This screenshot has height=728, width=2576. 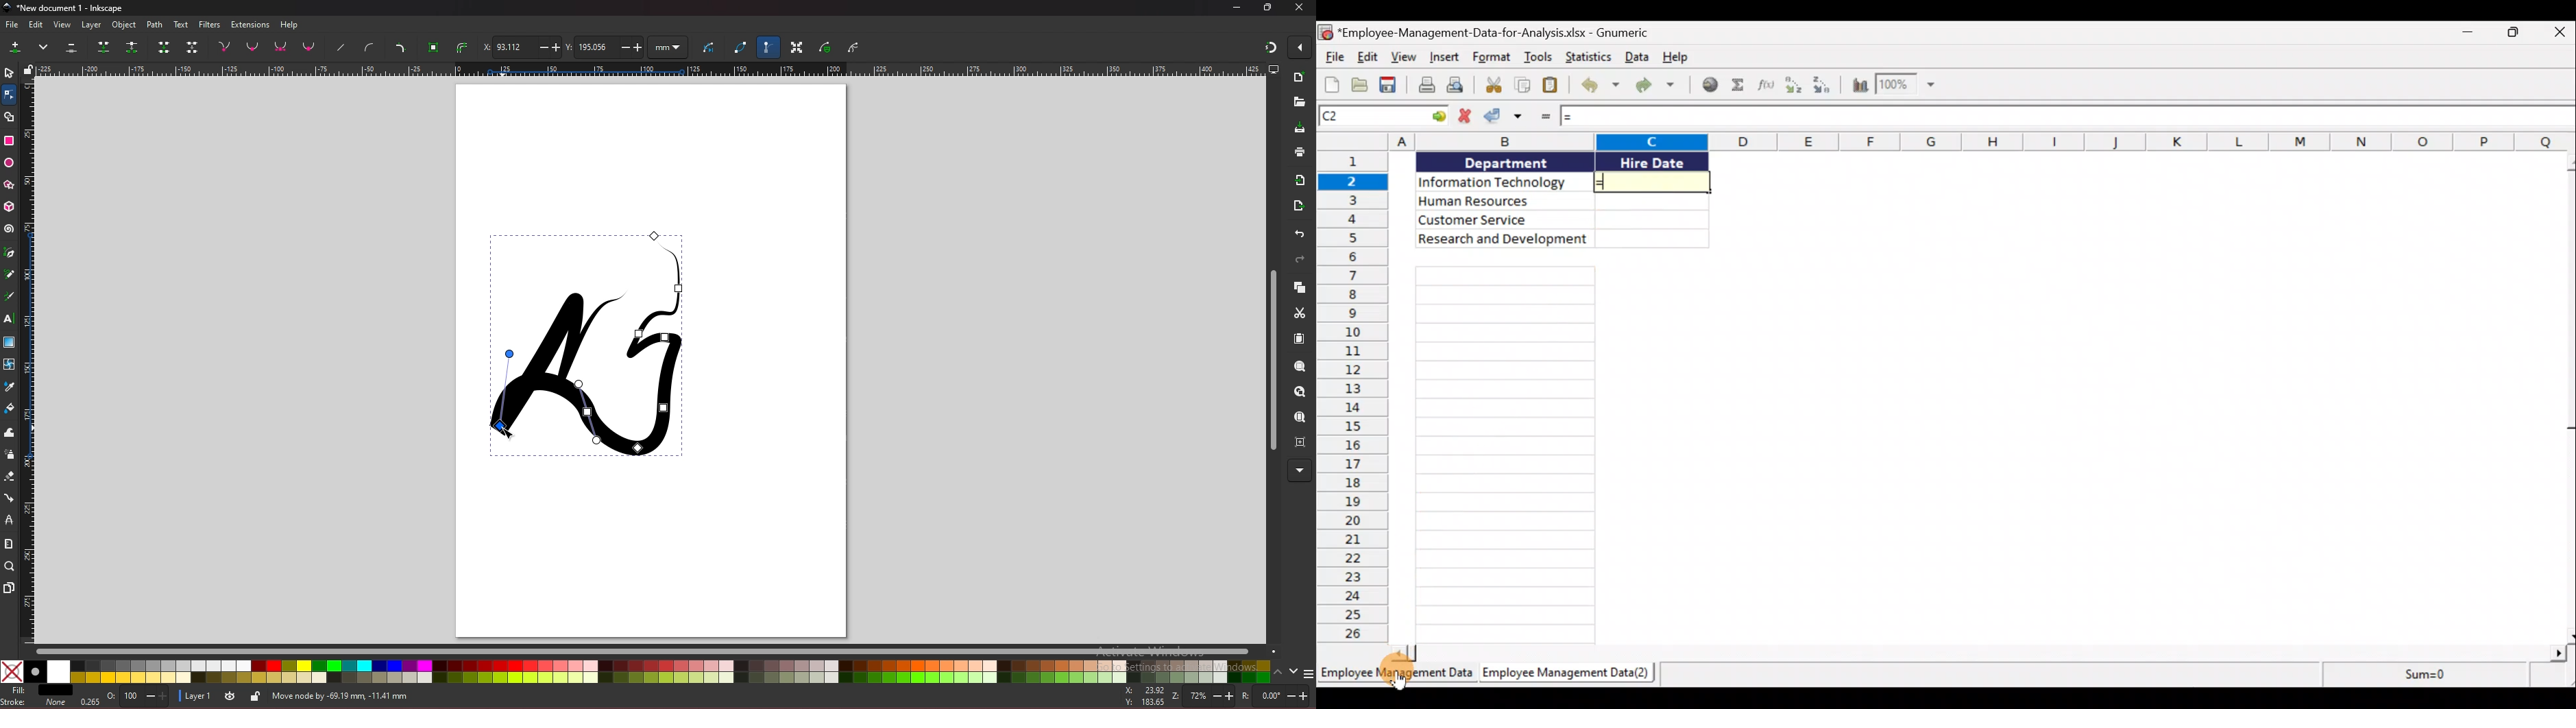 I want to click on Edit a function in the current cell, so click(x=1770, y=86).